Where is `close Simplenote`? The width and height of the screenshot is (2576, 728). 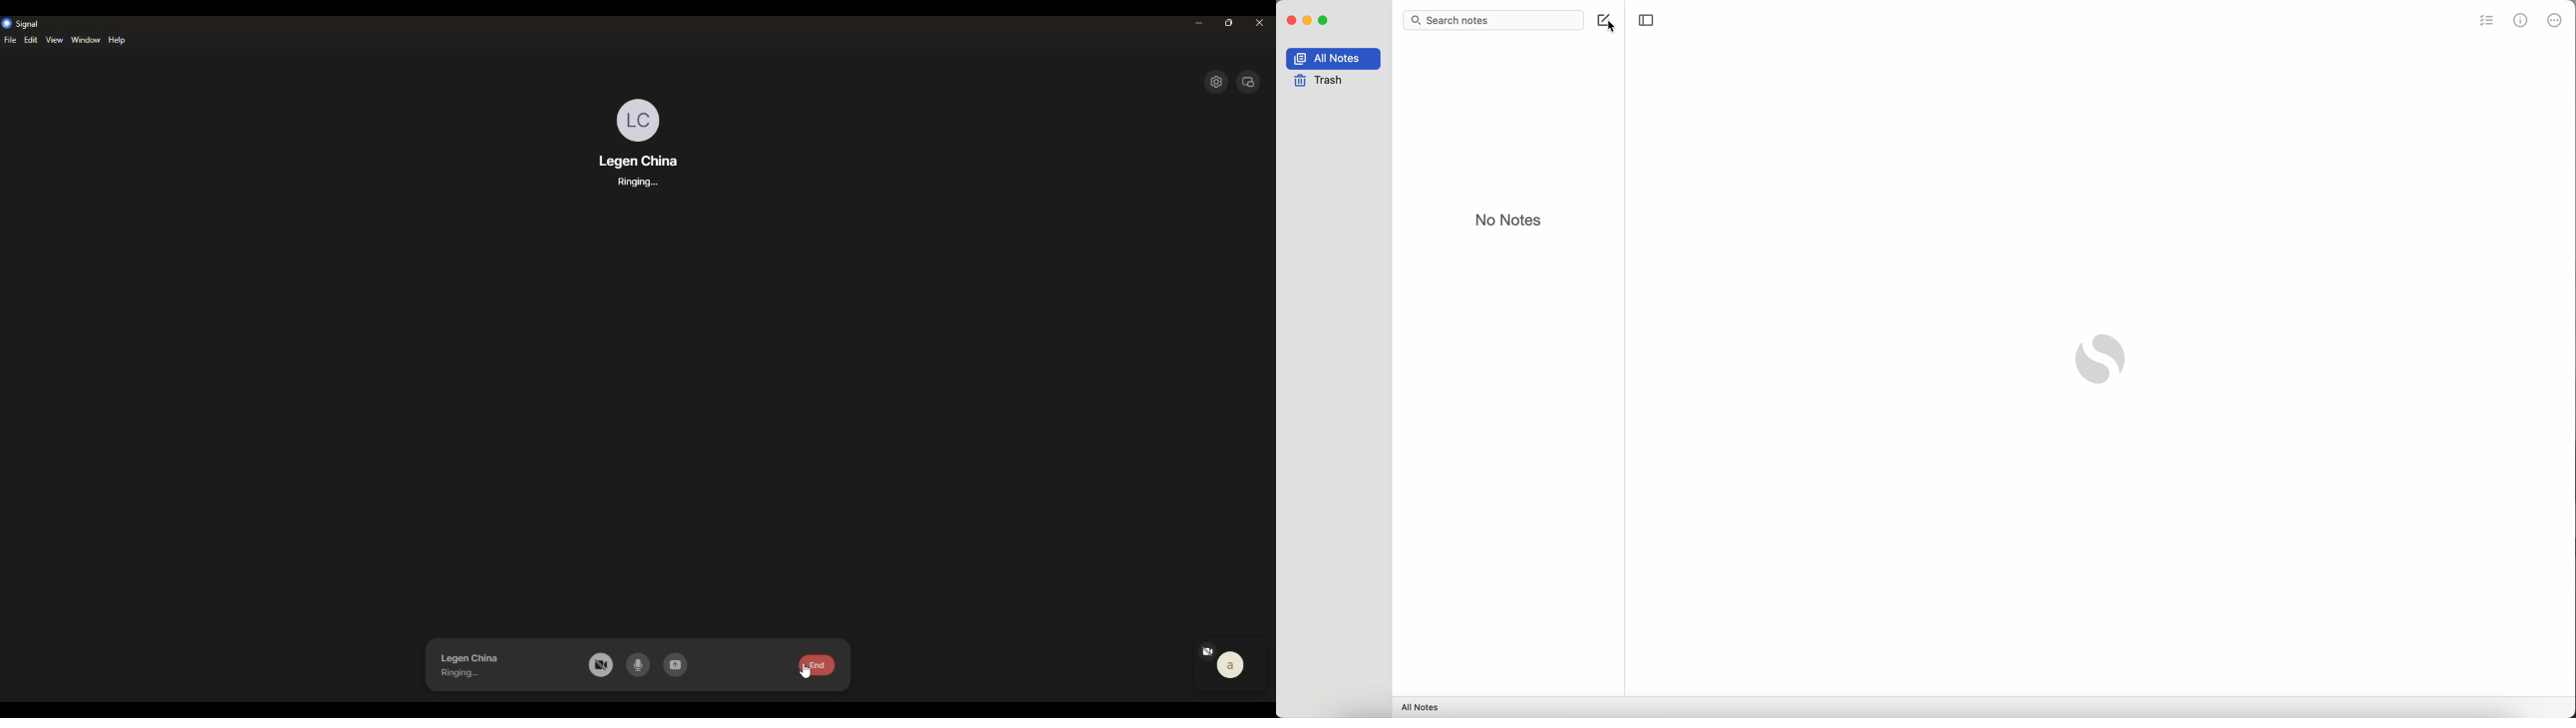
close Simplenote is located at coordinates (1291, 21).